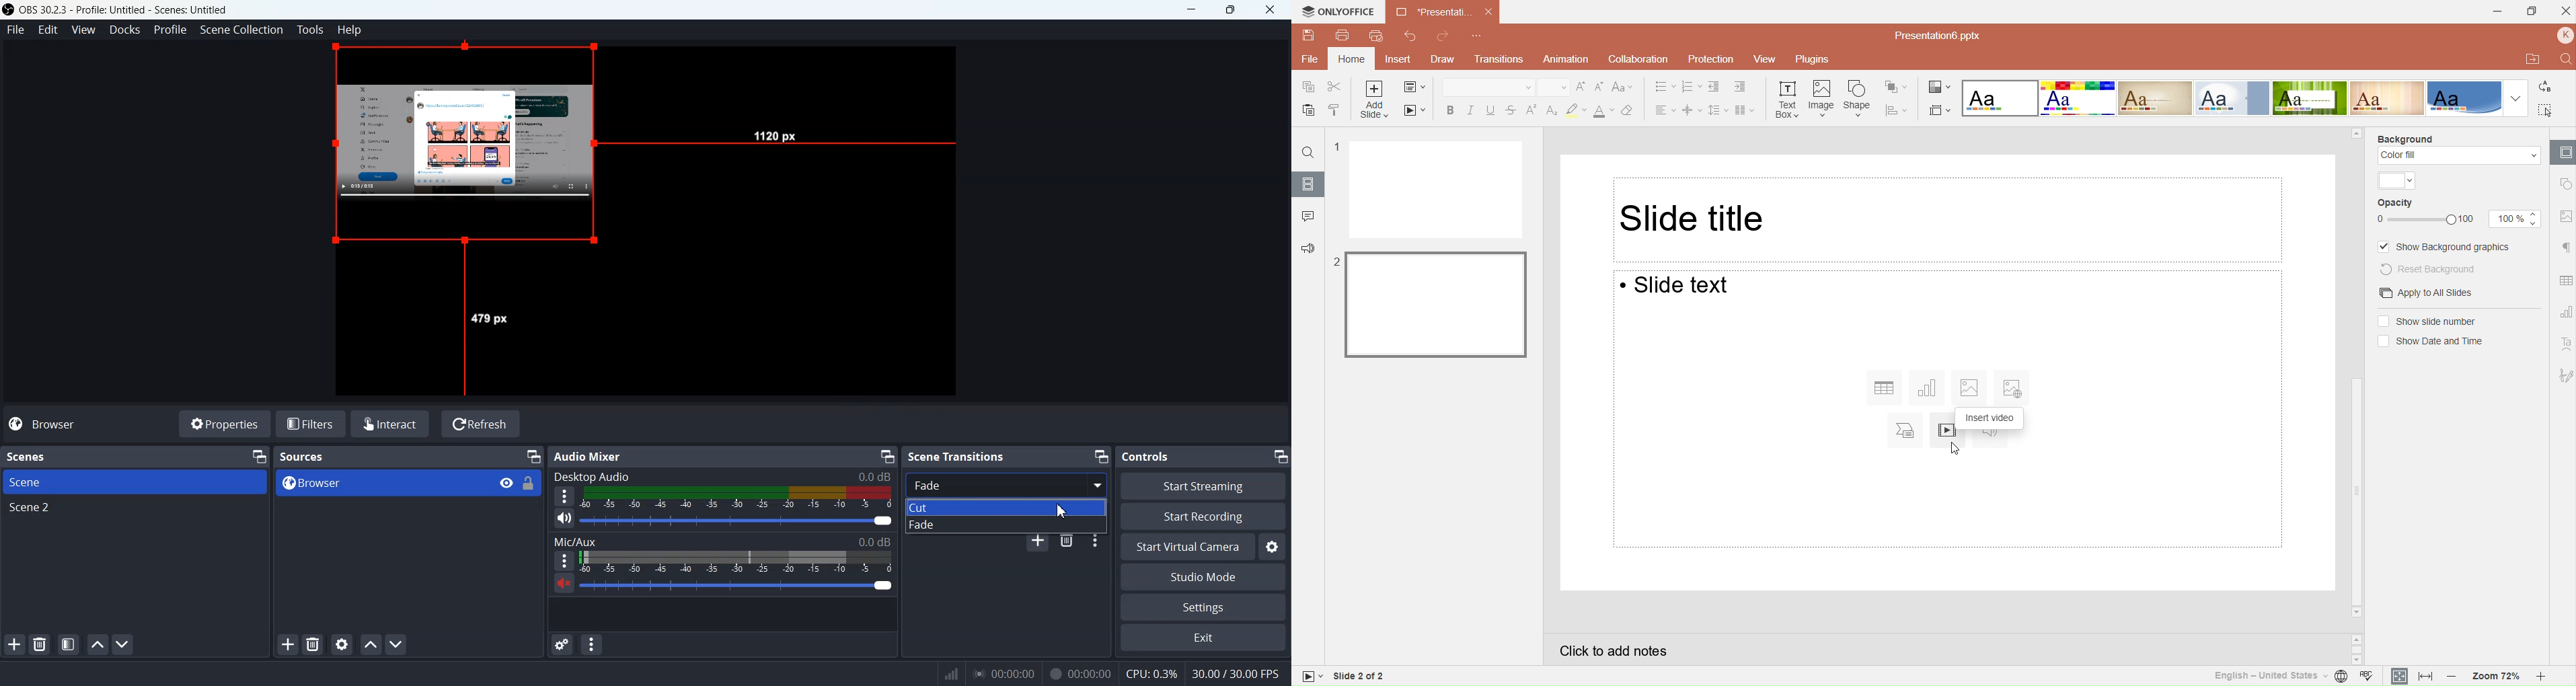  I want to click on Mute/ Unmute, so click(564, 518).